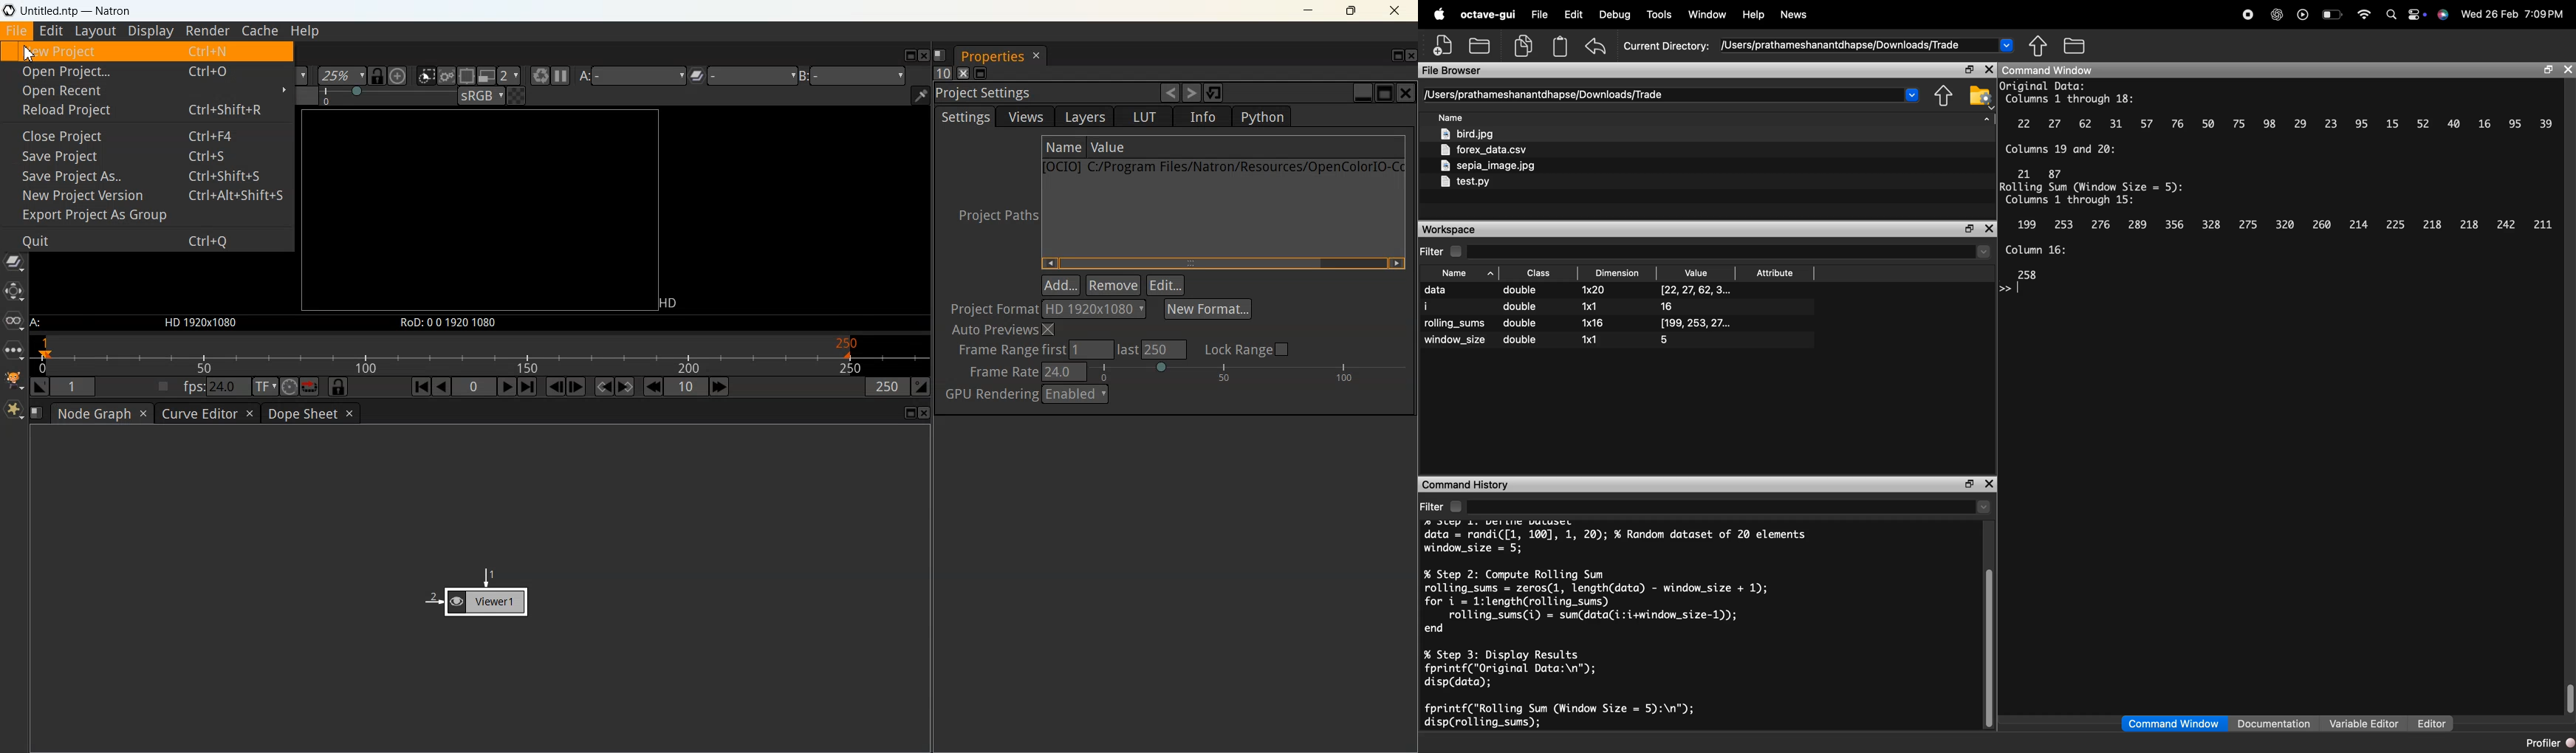 The image size is (2576, 756). What do you see at coordinates (2020, 287) in the screenshot?
I see `cursor` at bounding box center [2020, 287].